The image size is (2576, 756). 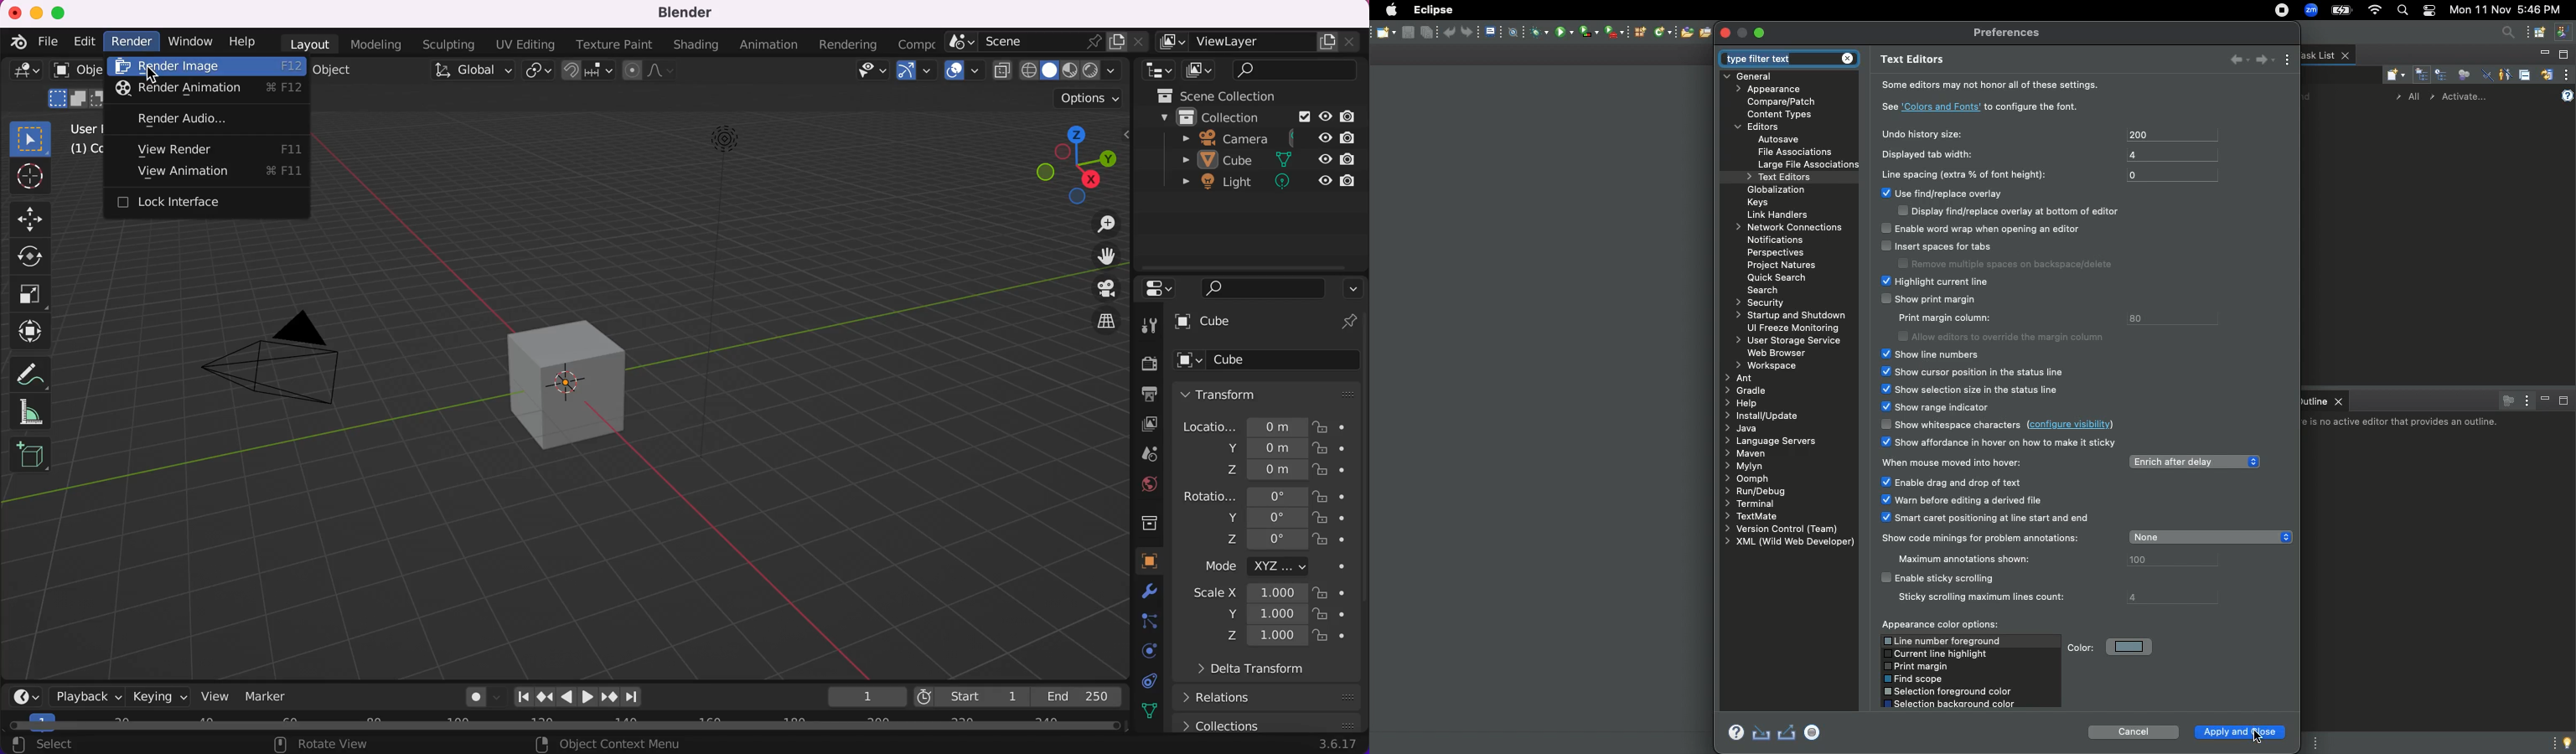 What do you see at coordinates (1270, 724) in the screenshot?
I see `collections` at bounding box center [1270, 724].